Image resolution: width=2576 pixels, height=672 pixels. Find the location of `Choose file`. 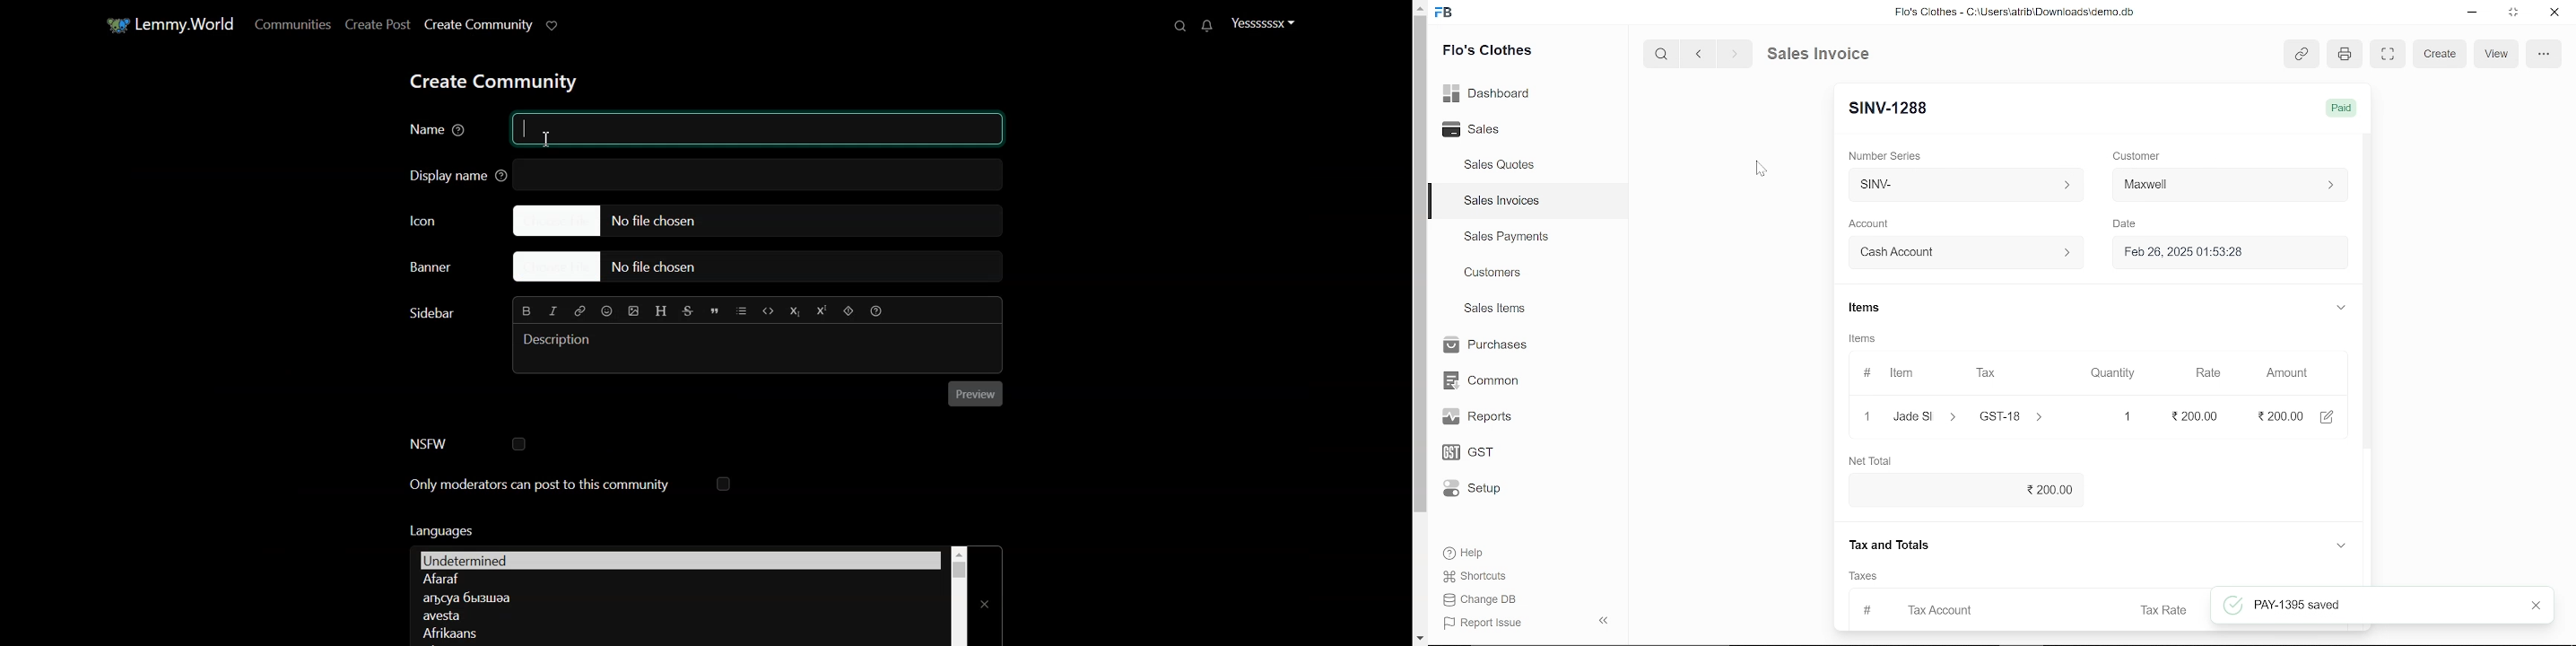

Choose file is located at coordinates (757, 220).